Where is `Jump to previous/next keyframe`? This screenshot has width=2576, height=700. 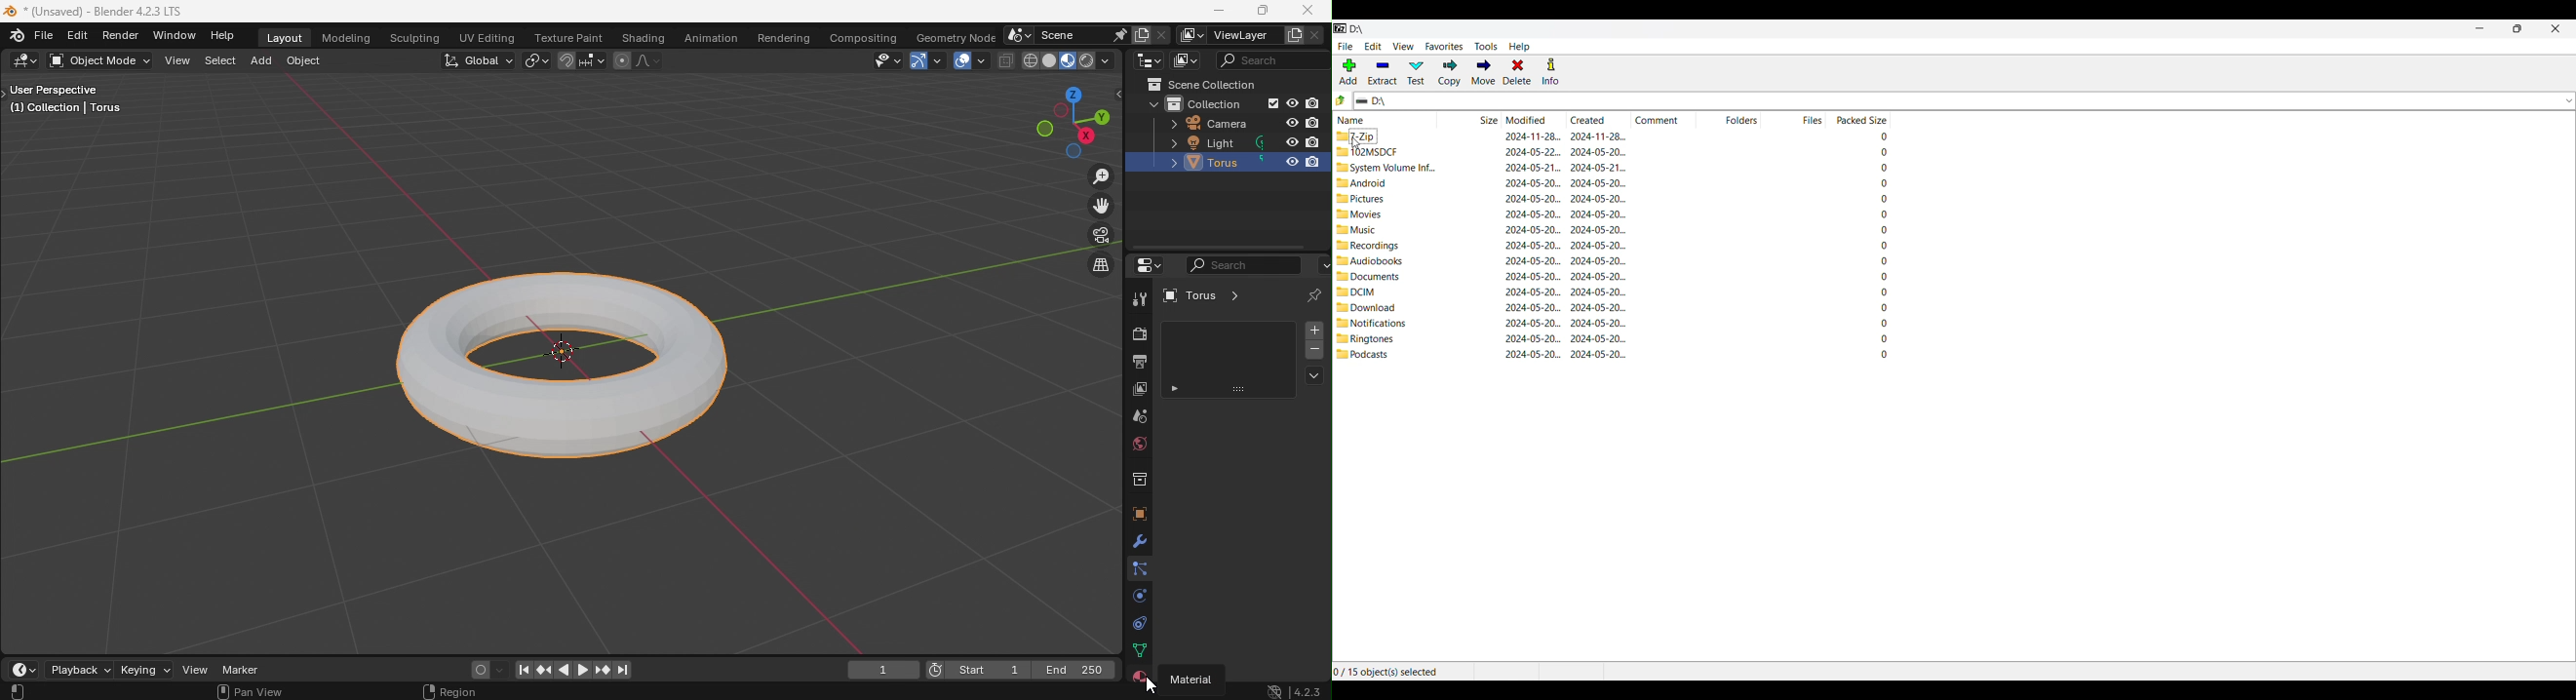
Jump to previous/next keyframe is located at coordinates (543, 671).